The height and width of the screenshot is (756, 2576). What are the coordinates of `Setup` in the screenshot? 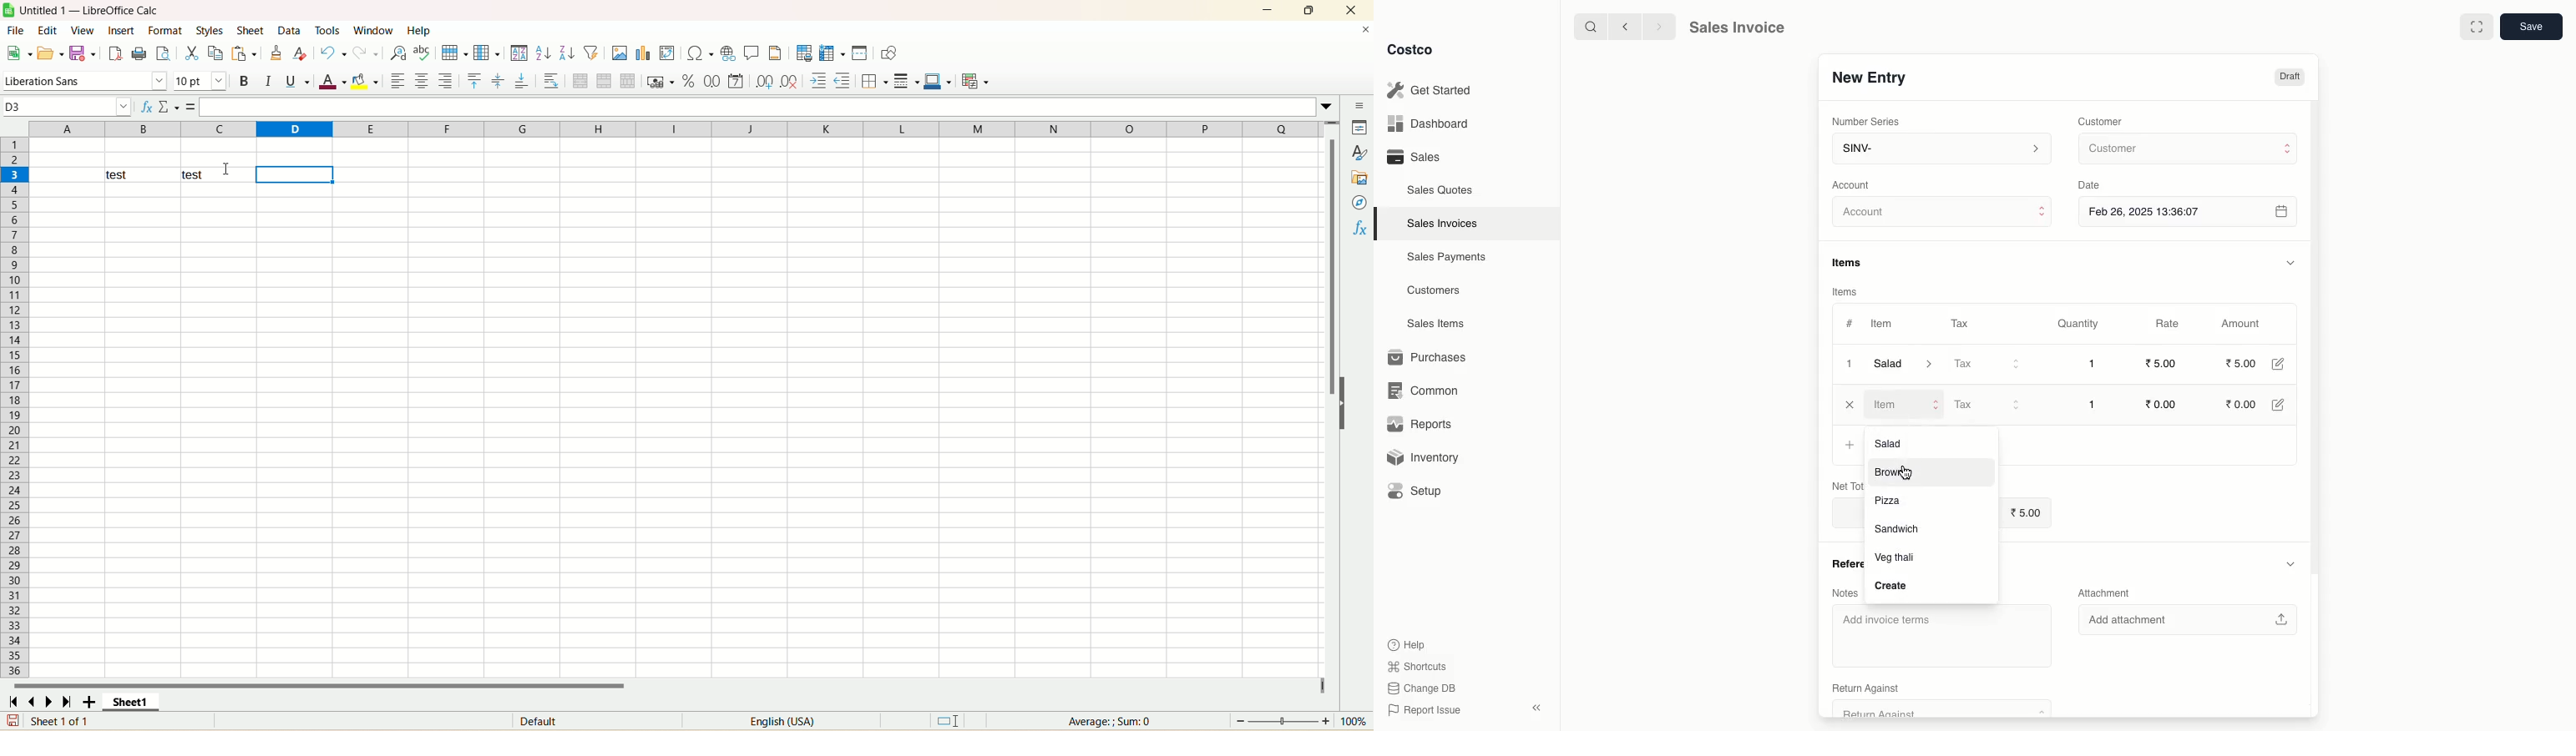 It's located at (1421, 491).